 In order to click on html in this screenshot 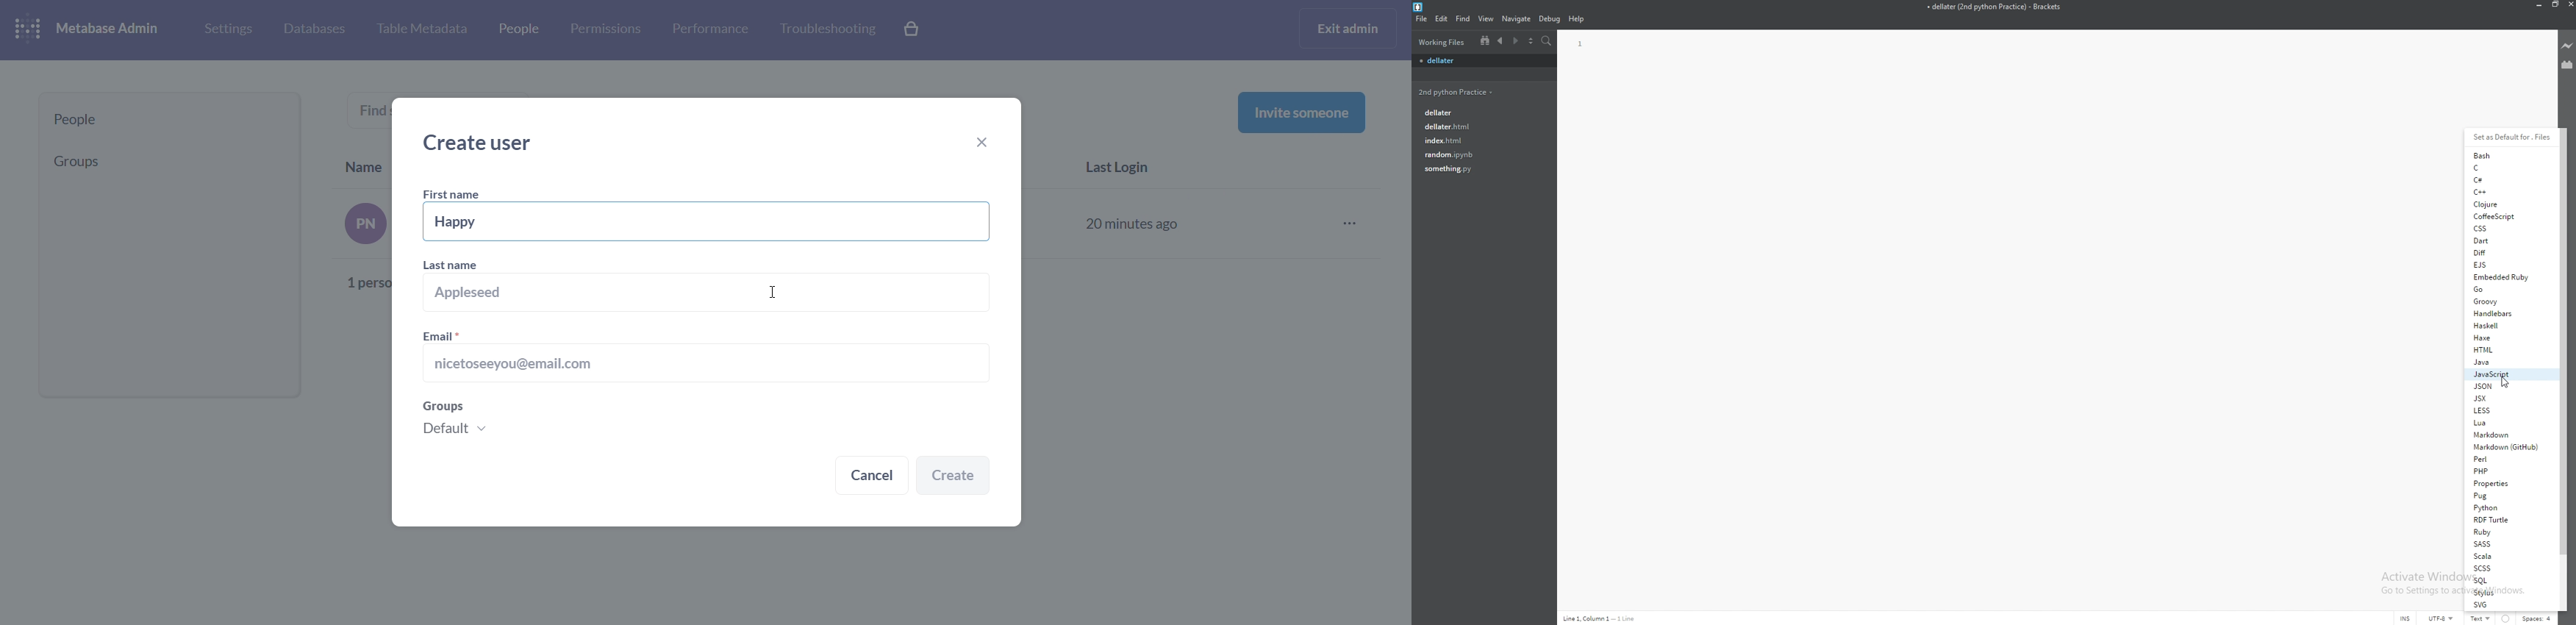, I will do `click(2509, 349)`.